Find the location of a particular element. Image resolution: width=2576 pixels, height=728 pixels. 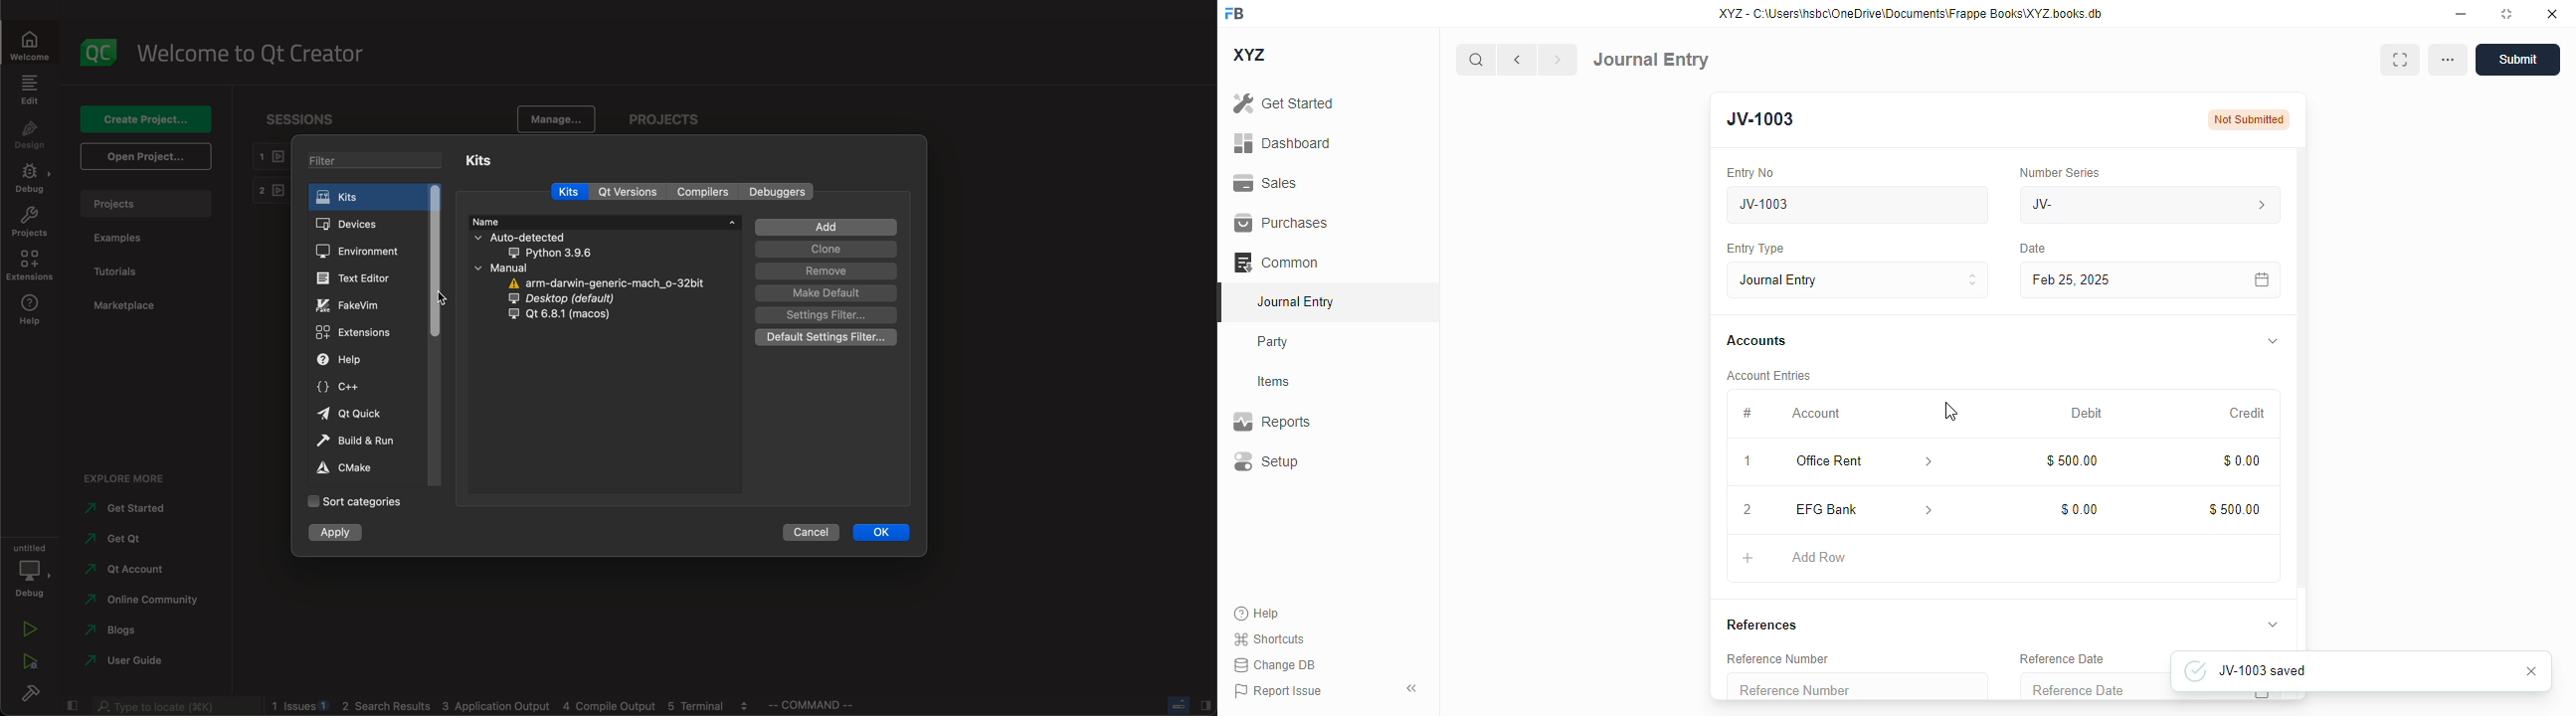

add is located at coordinates (1748, 558).